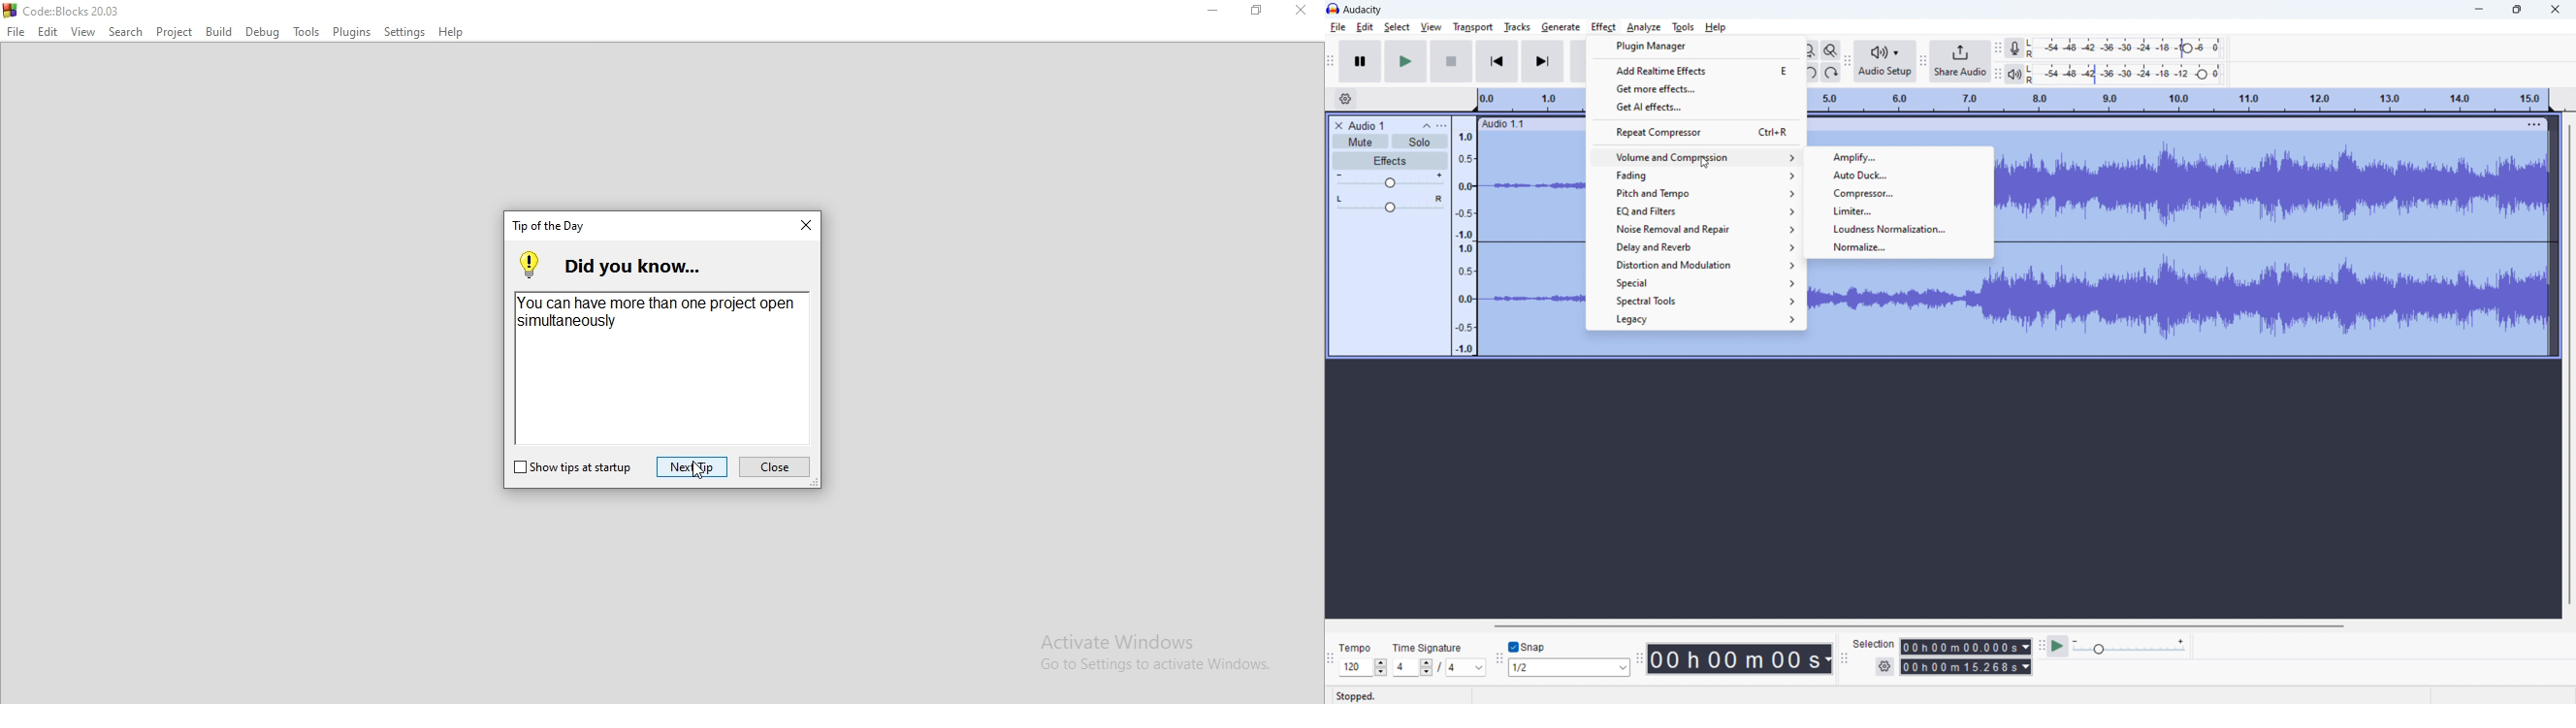  Describe the element at coordinates (2536, 124) in the screenshot. I see `menu` at that location.